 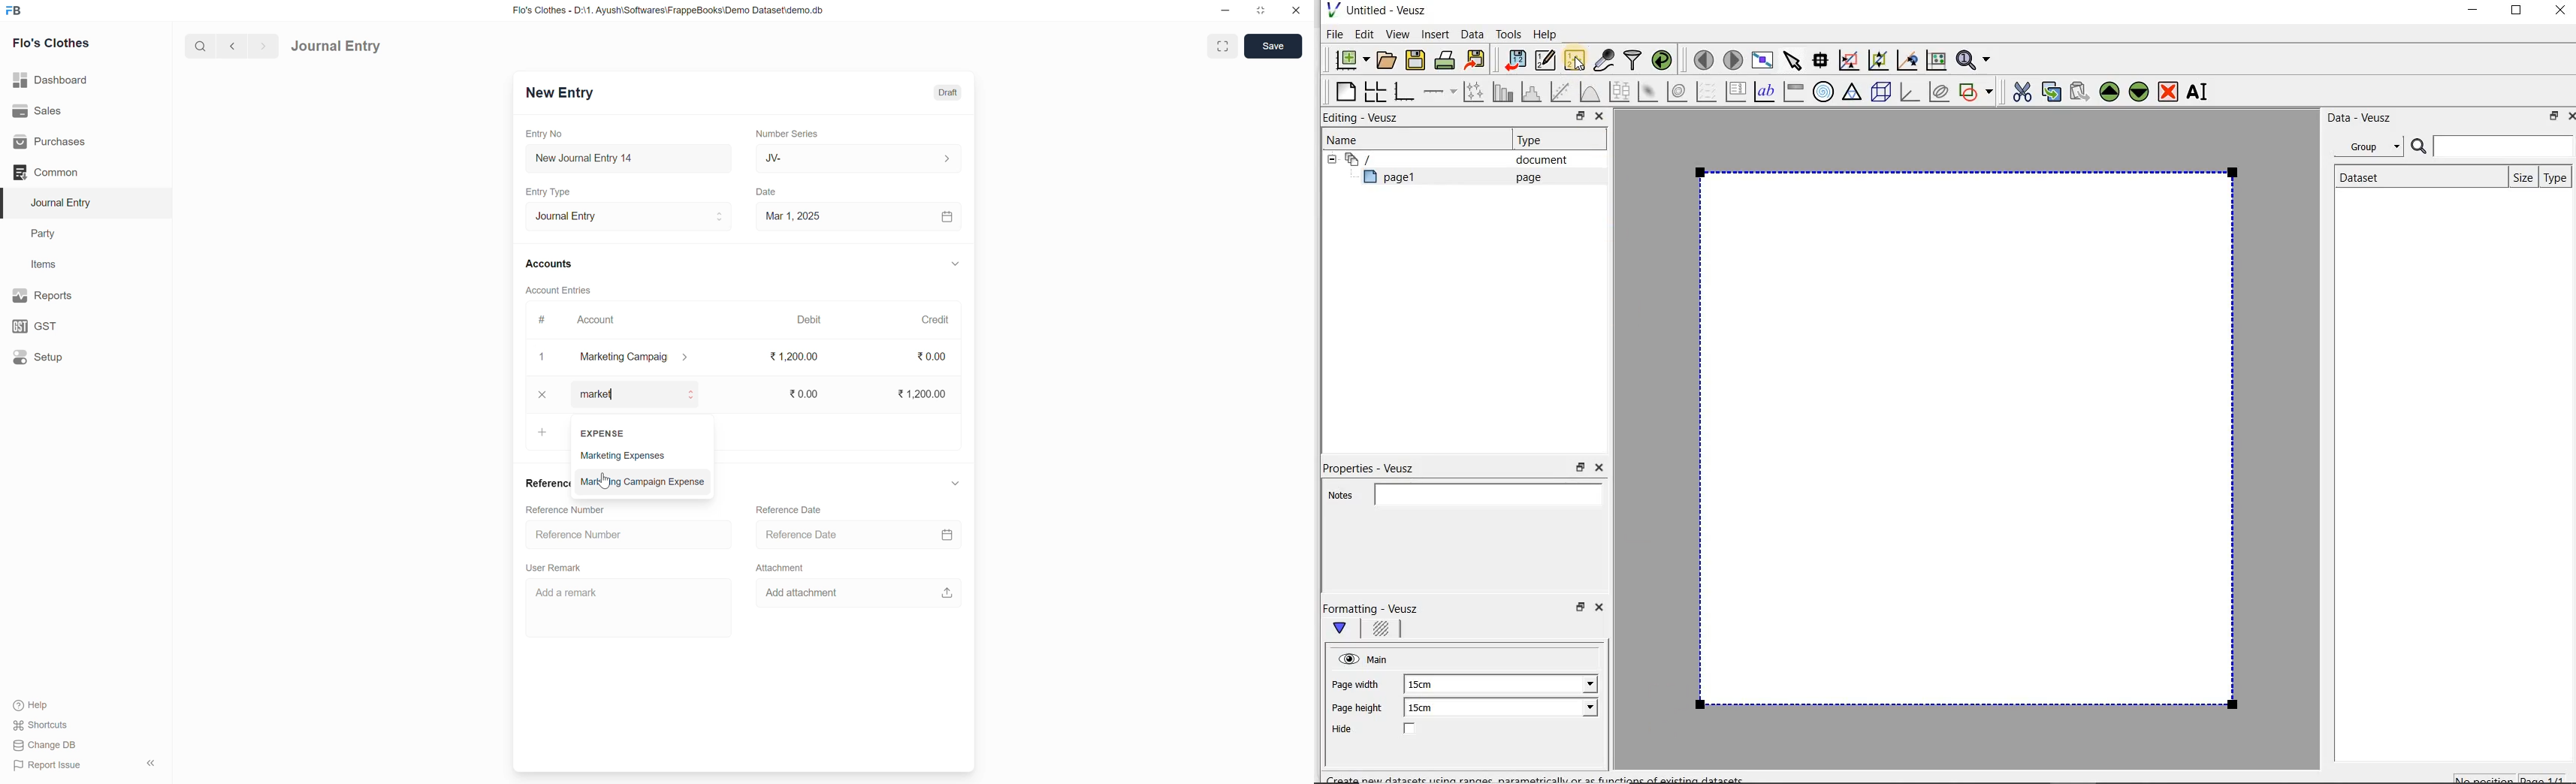 I want to click on back, so click(x=230, y=46).